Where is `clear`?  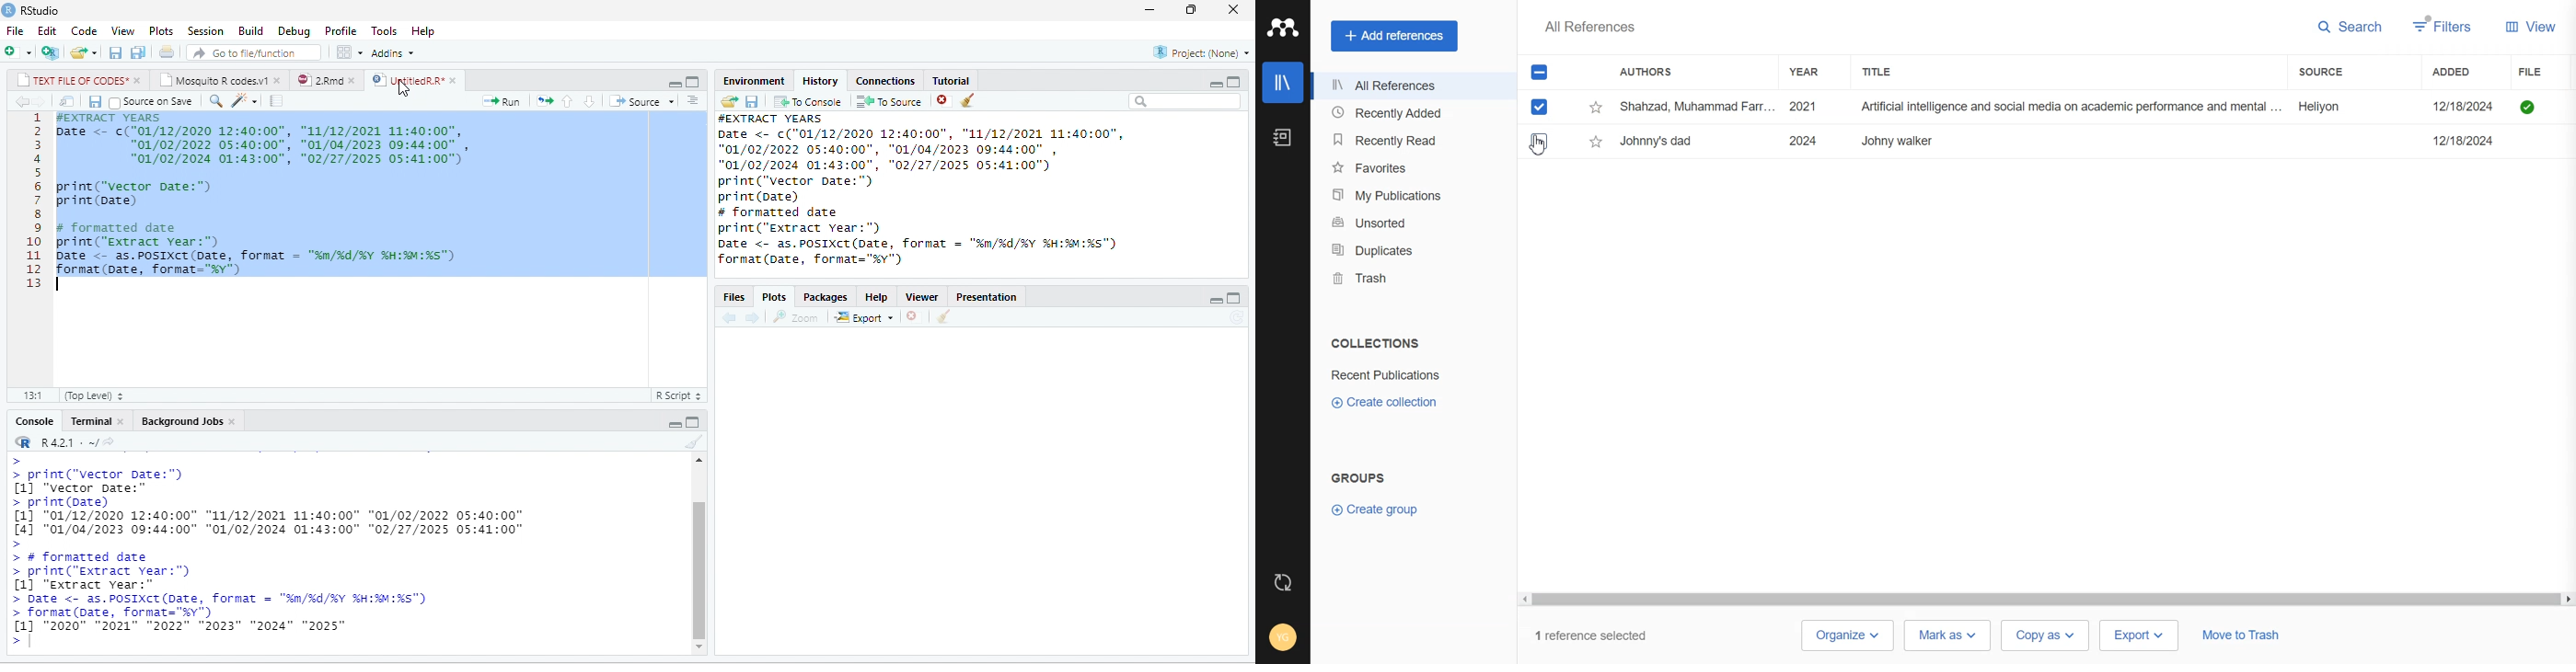 clear is located at coordinates (943, 315).